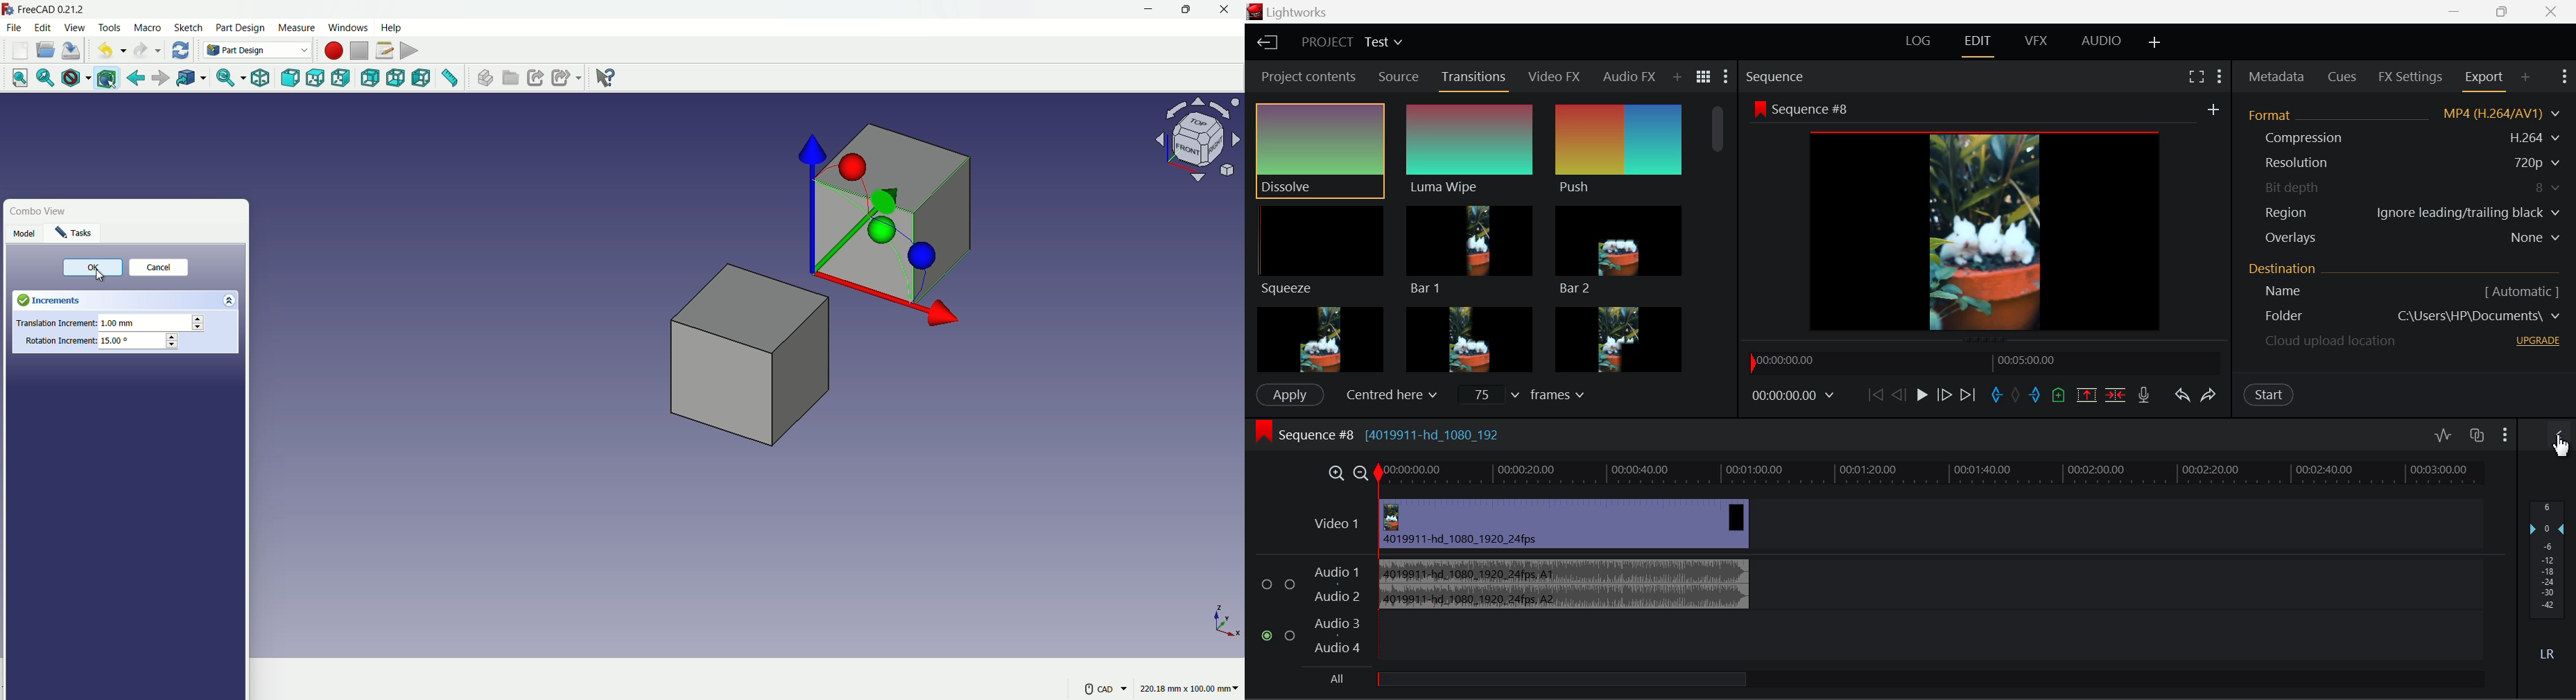 Image resolution: width=2576 pixels, height=700 pixels. Describe the element at coordinates (2038, 40) in the screenshot. I see `VFX Layout` at that location.